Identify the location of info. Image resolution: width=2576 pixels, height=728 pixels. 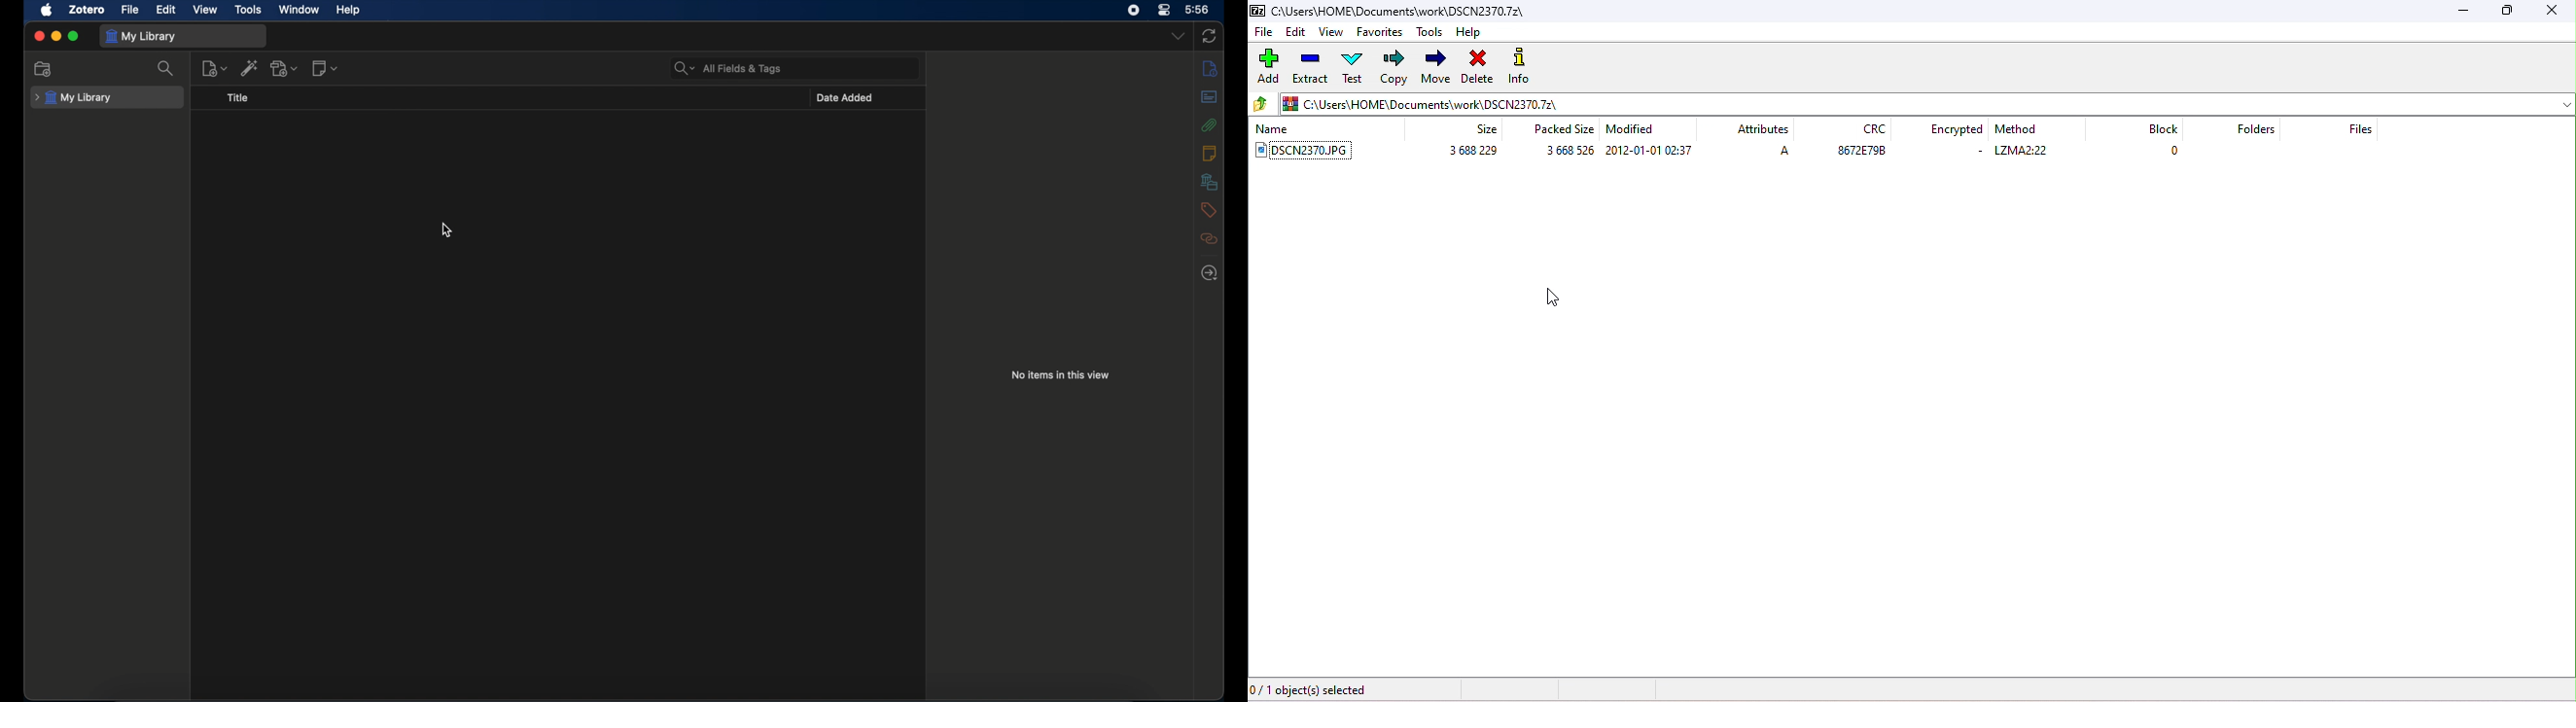
(1210, 68).